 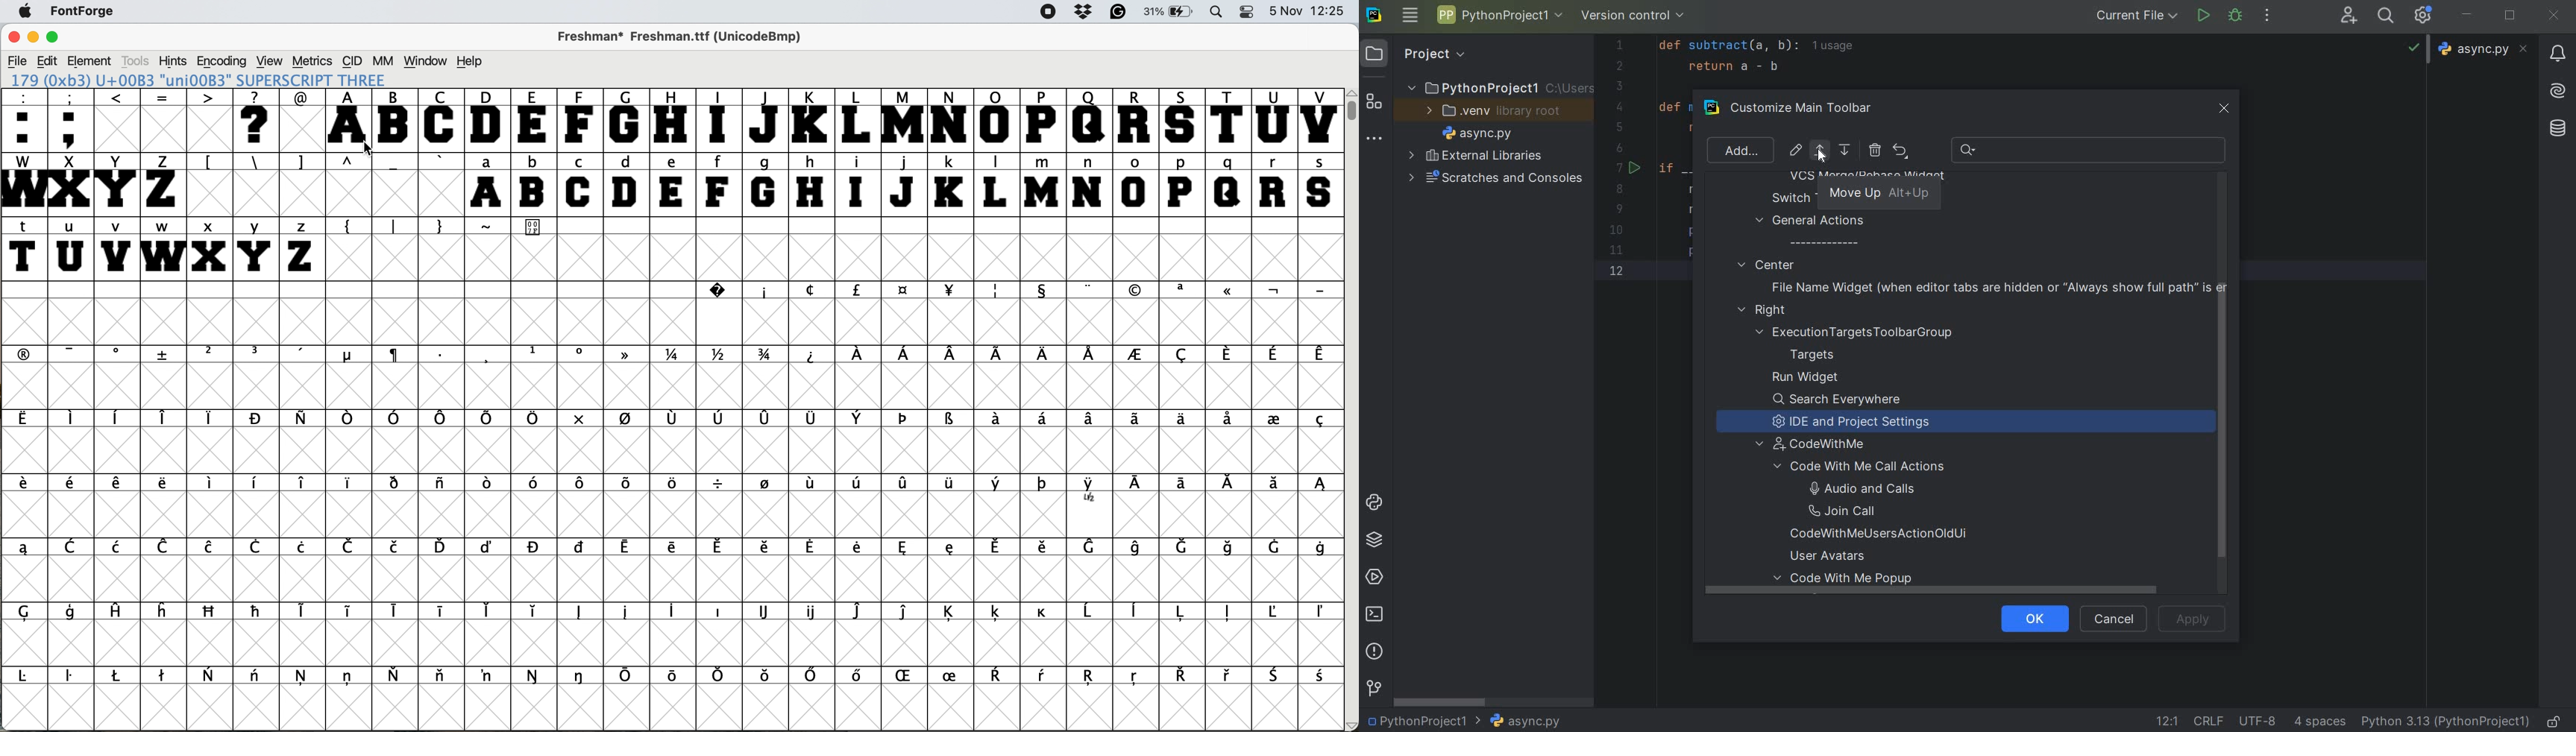 I want to click on GO TO LINE, so click(x=2165, y=721).